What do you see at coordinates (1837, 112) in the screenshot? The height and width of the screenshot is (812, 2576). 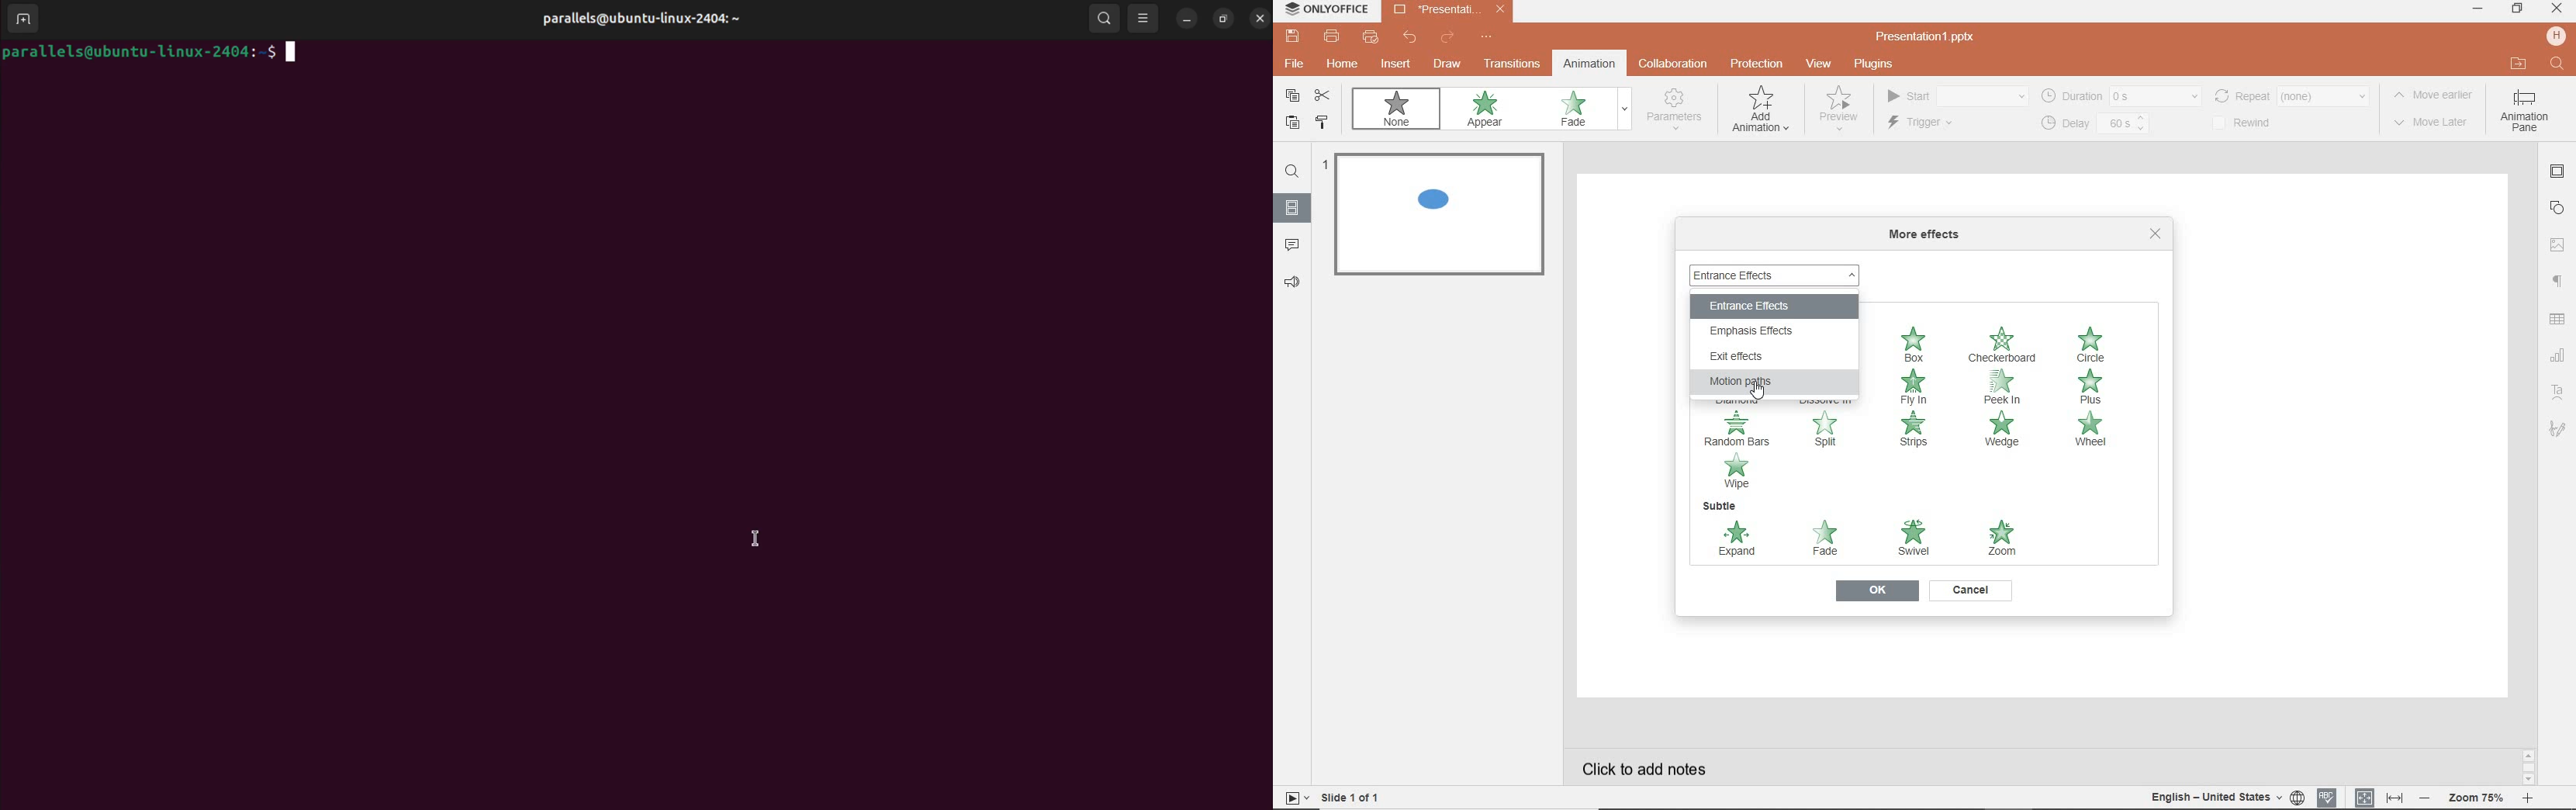 I see `preview` at bounding box center [1837, 112].